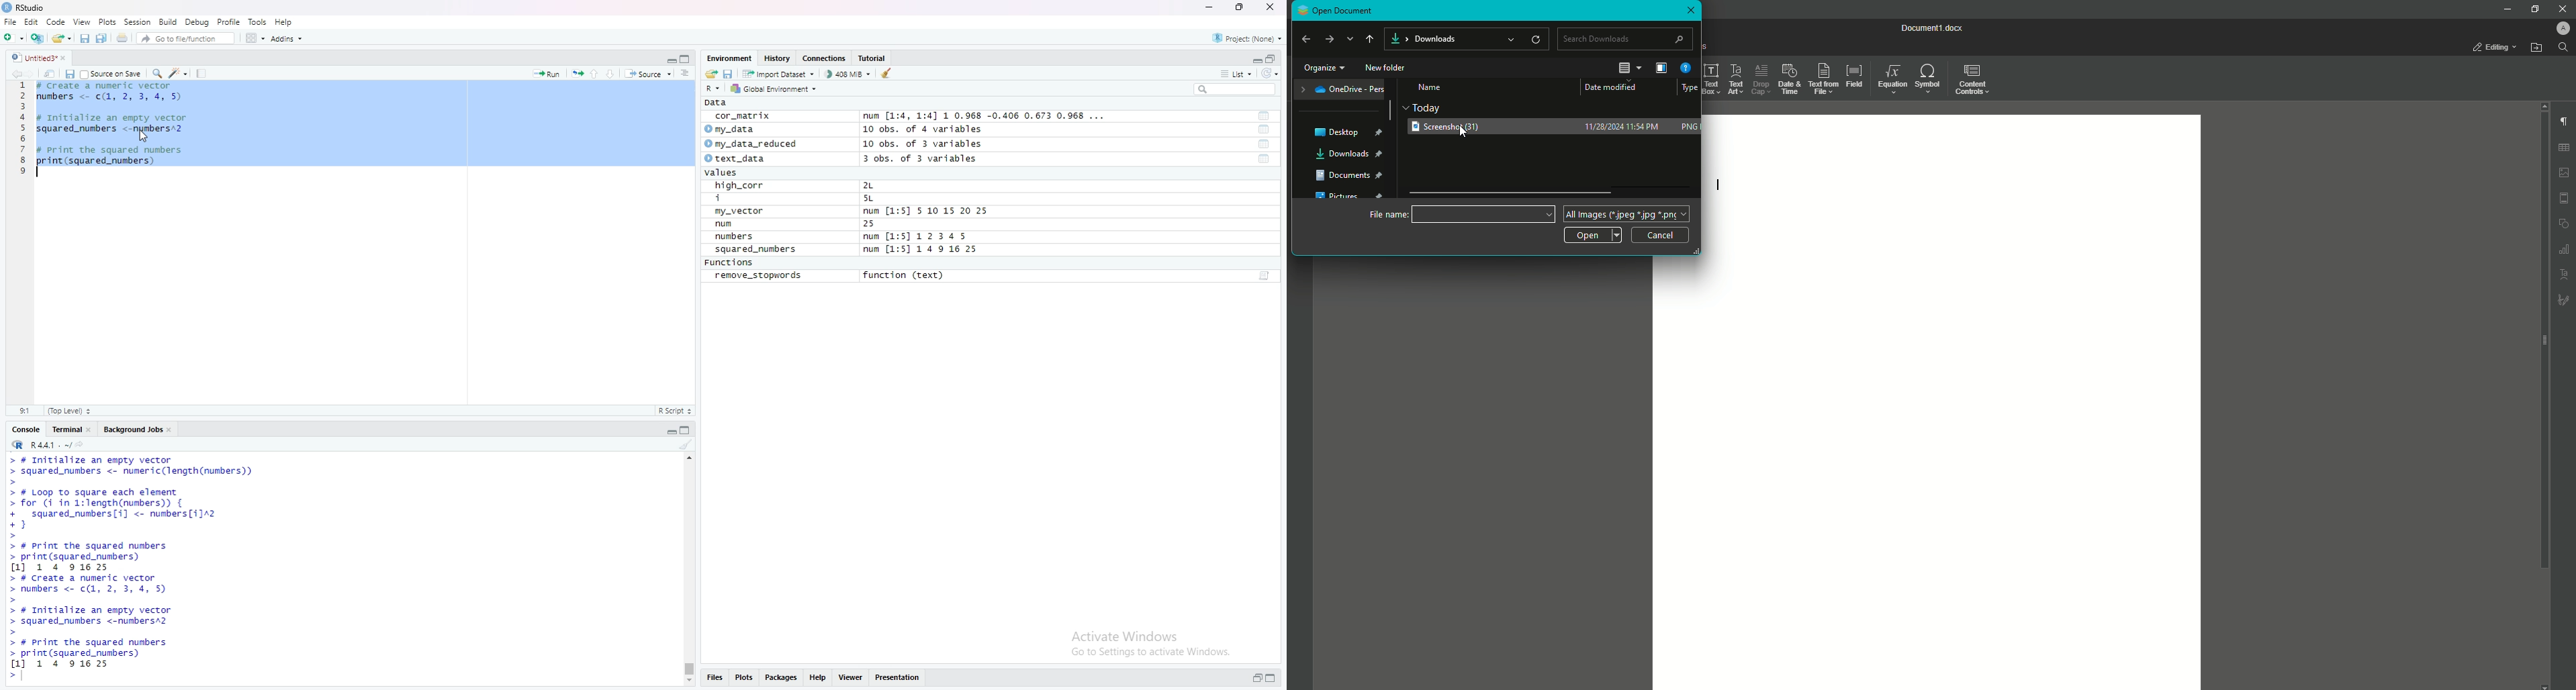  What do you see at coordinates (1713, 80) in the screenshot?
I see `Text Box` at bounding box center [1713, 80].